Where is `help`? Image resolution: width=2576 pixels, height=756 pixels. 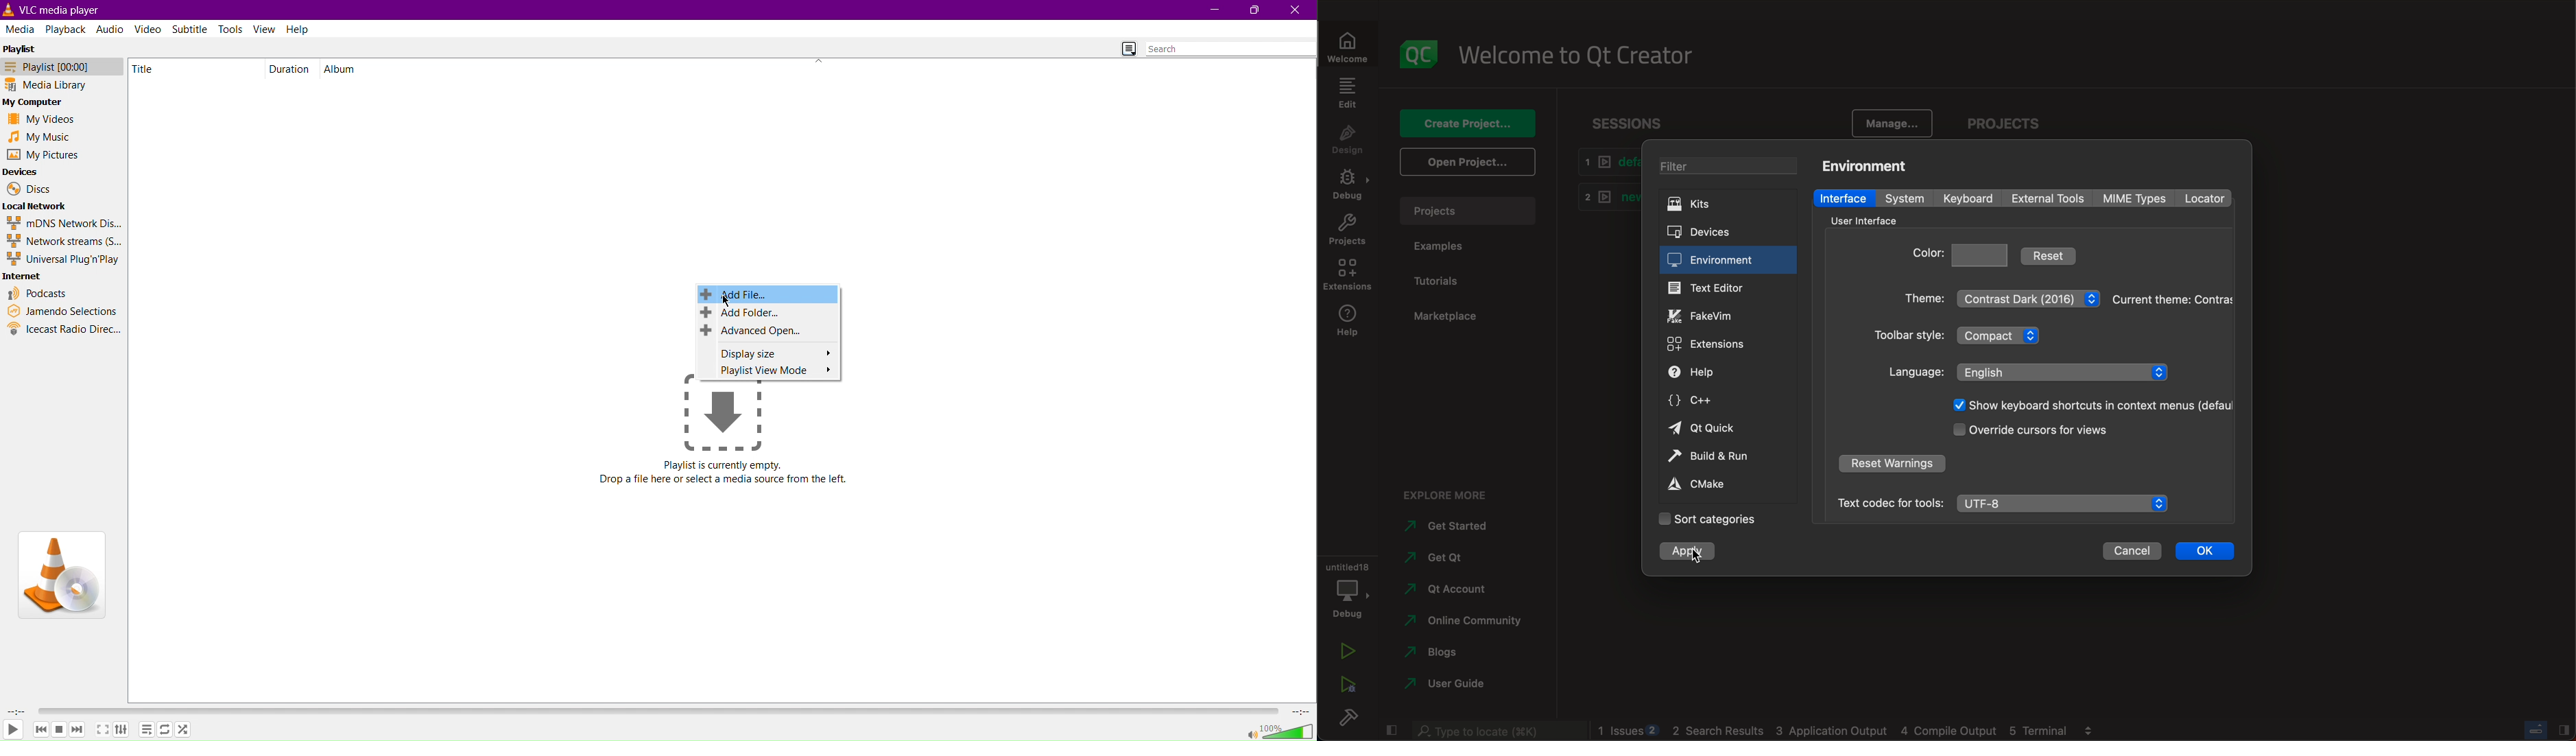 help is located at coordinates (1716, 374).